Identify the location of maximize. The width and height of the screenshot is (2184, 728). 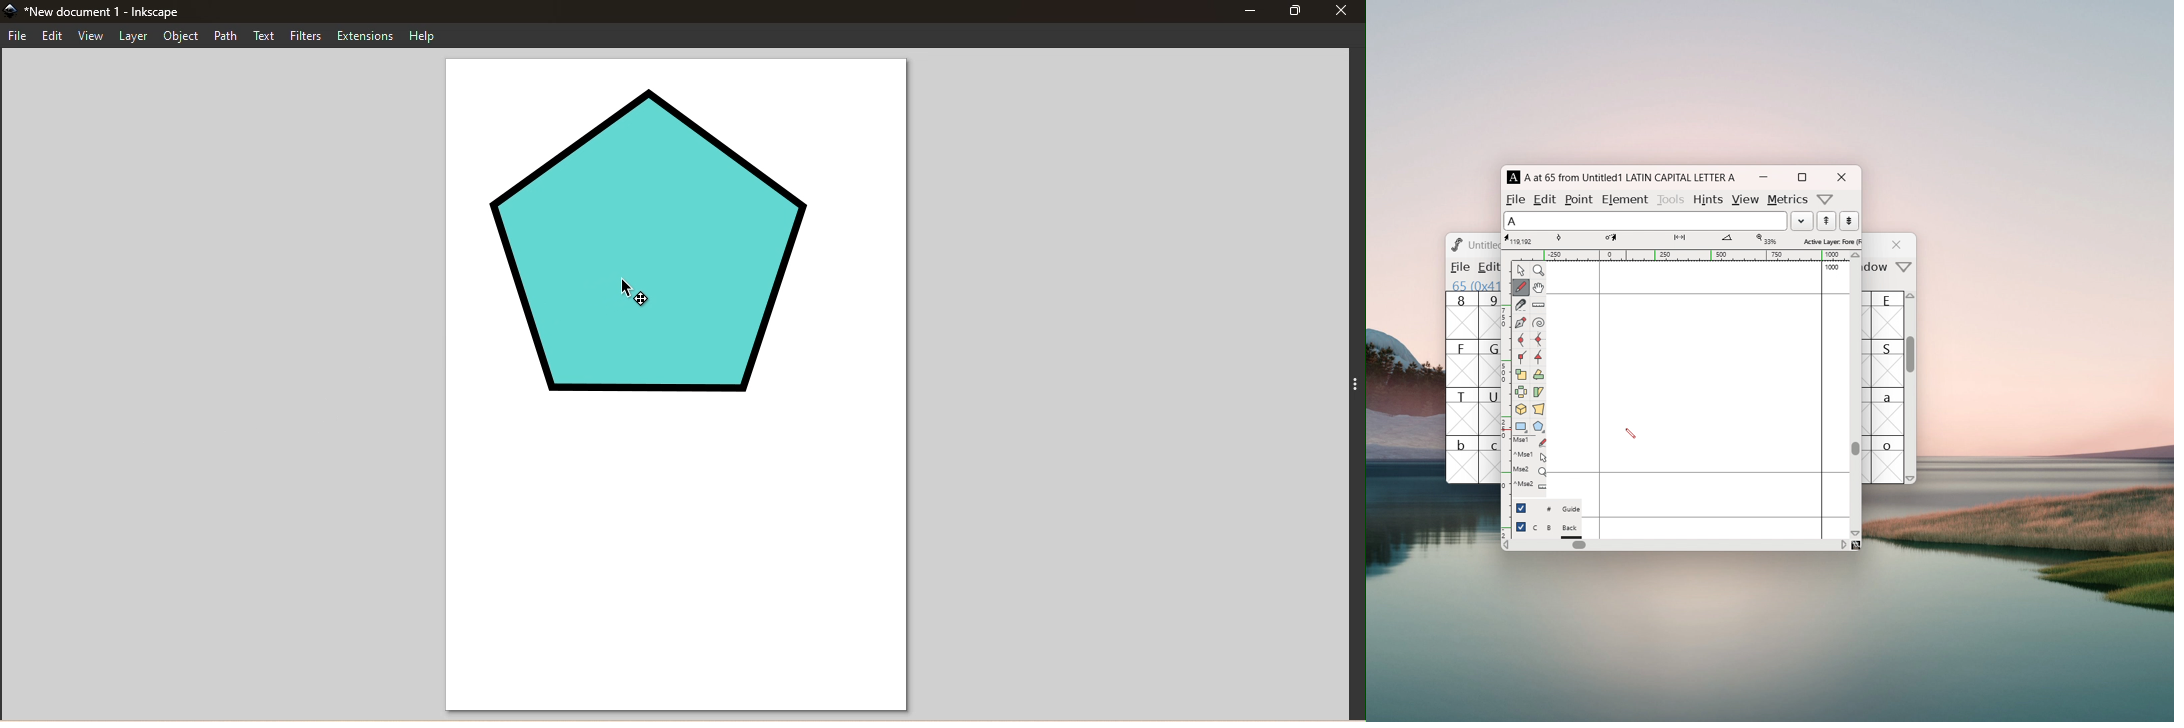
(1802, 177).